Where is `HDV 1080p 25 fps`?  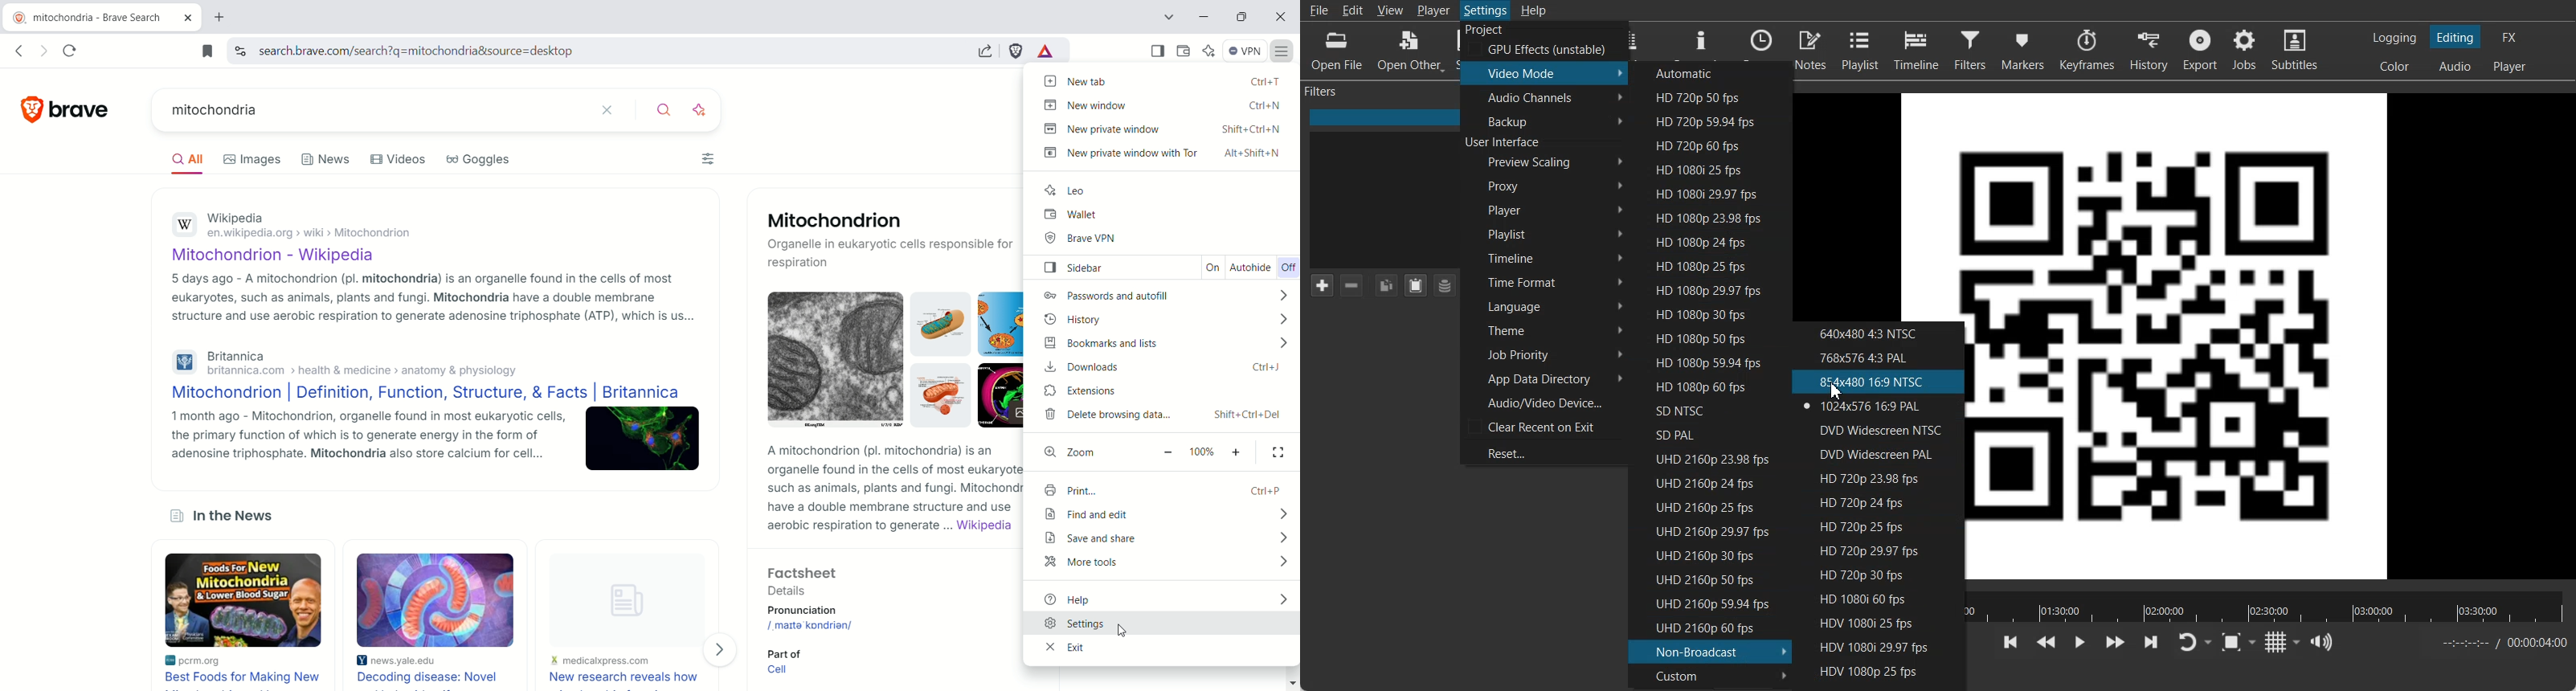 HDV 1080p 25 fps is located at coordinates (1878, 671).